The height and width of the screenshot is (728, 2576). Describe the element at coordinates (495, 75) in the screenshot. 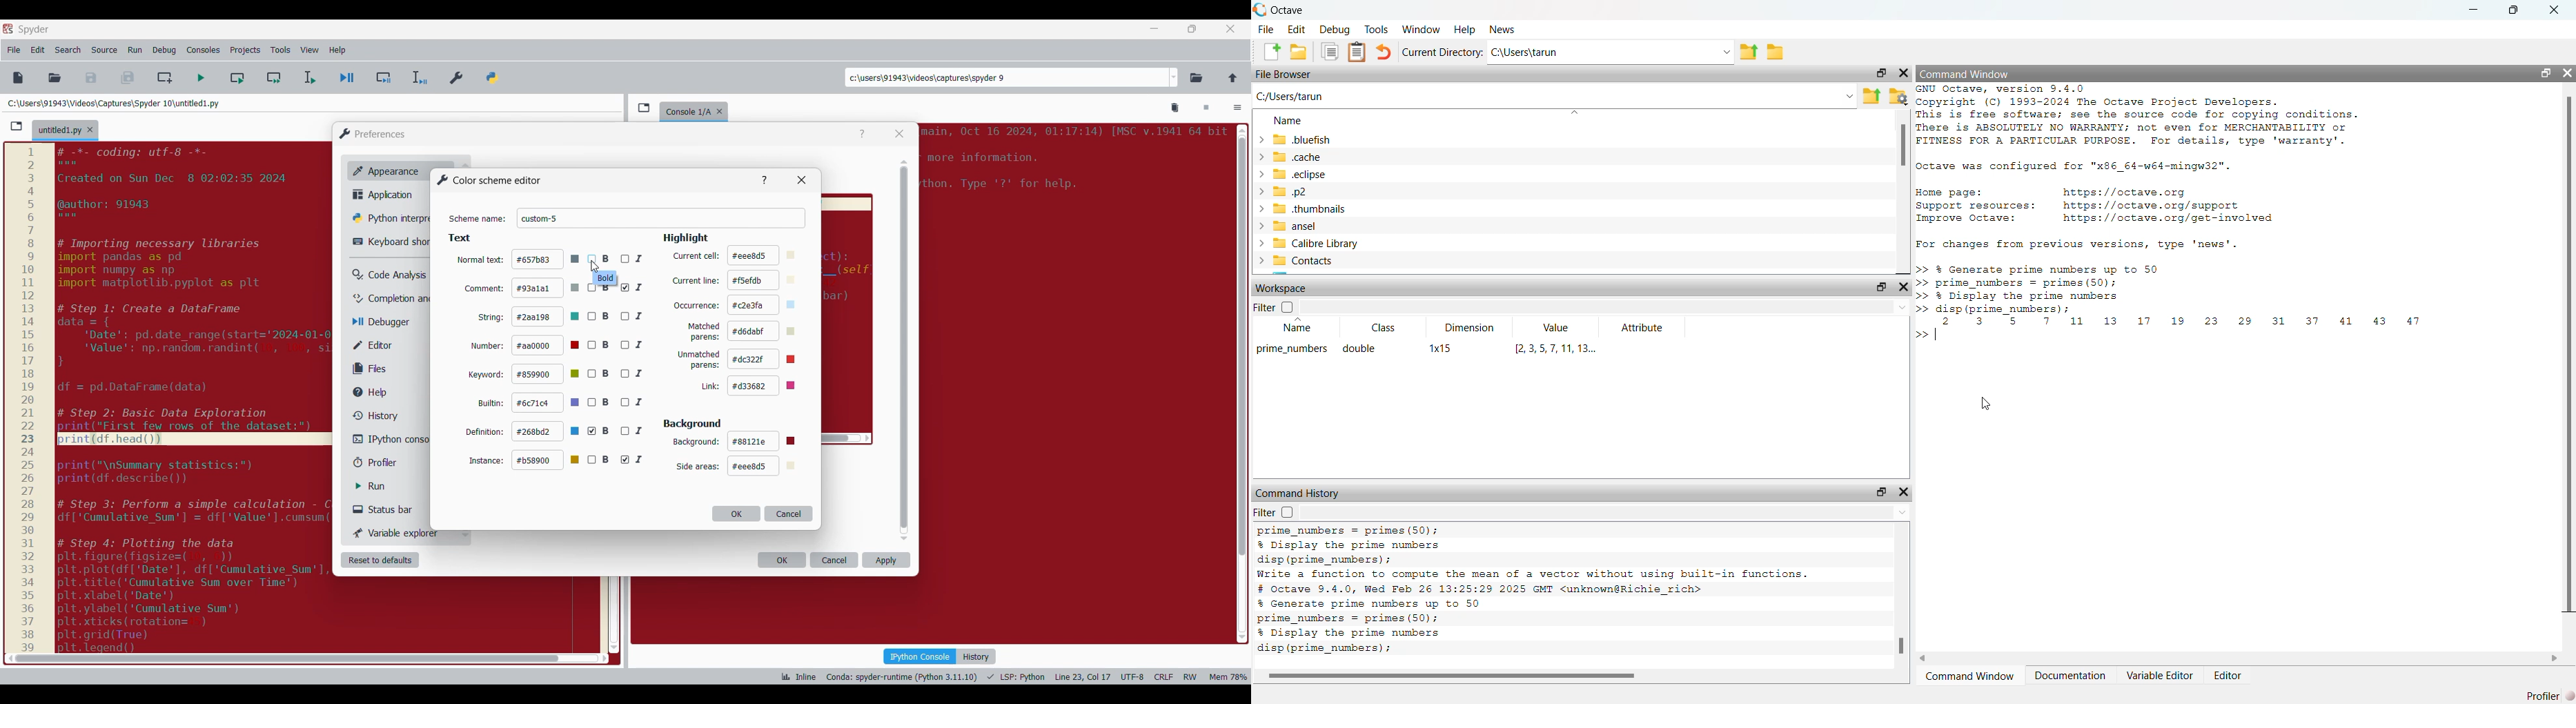

I see `PYTHONPATH manager` at that location.